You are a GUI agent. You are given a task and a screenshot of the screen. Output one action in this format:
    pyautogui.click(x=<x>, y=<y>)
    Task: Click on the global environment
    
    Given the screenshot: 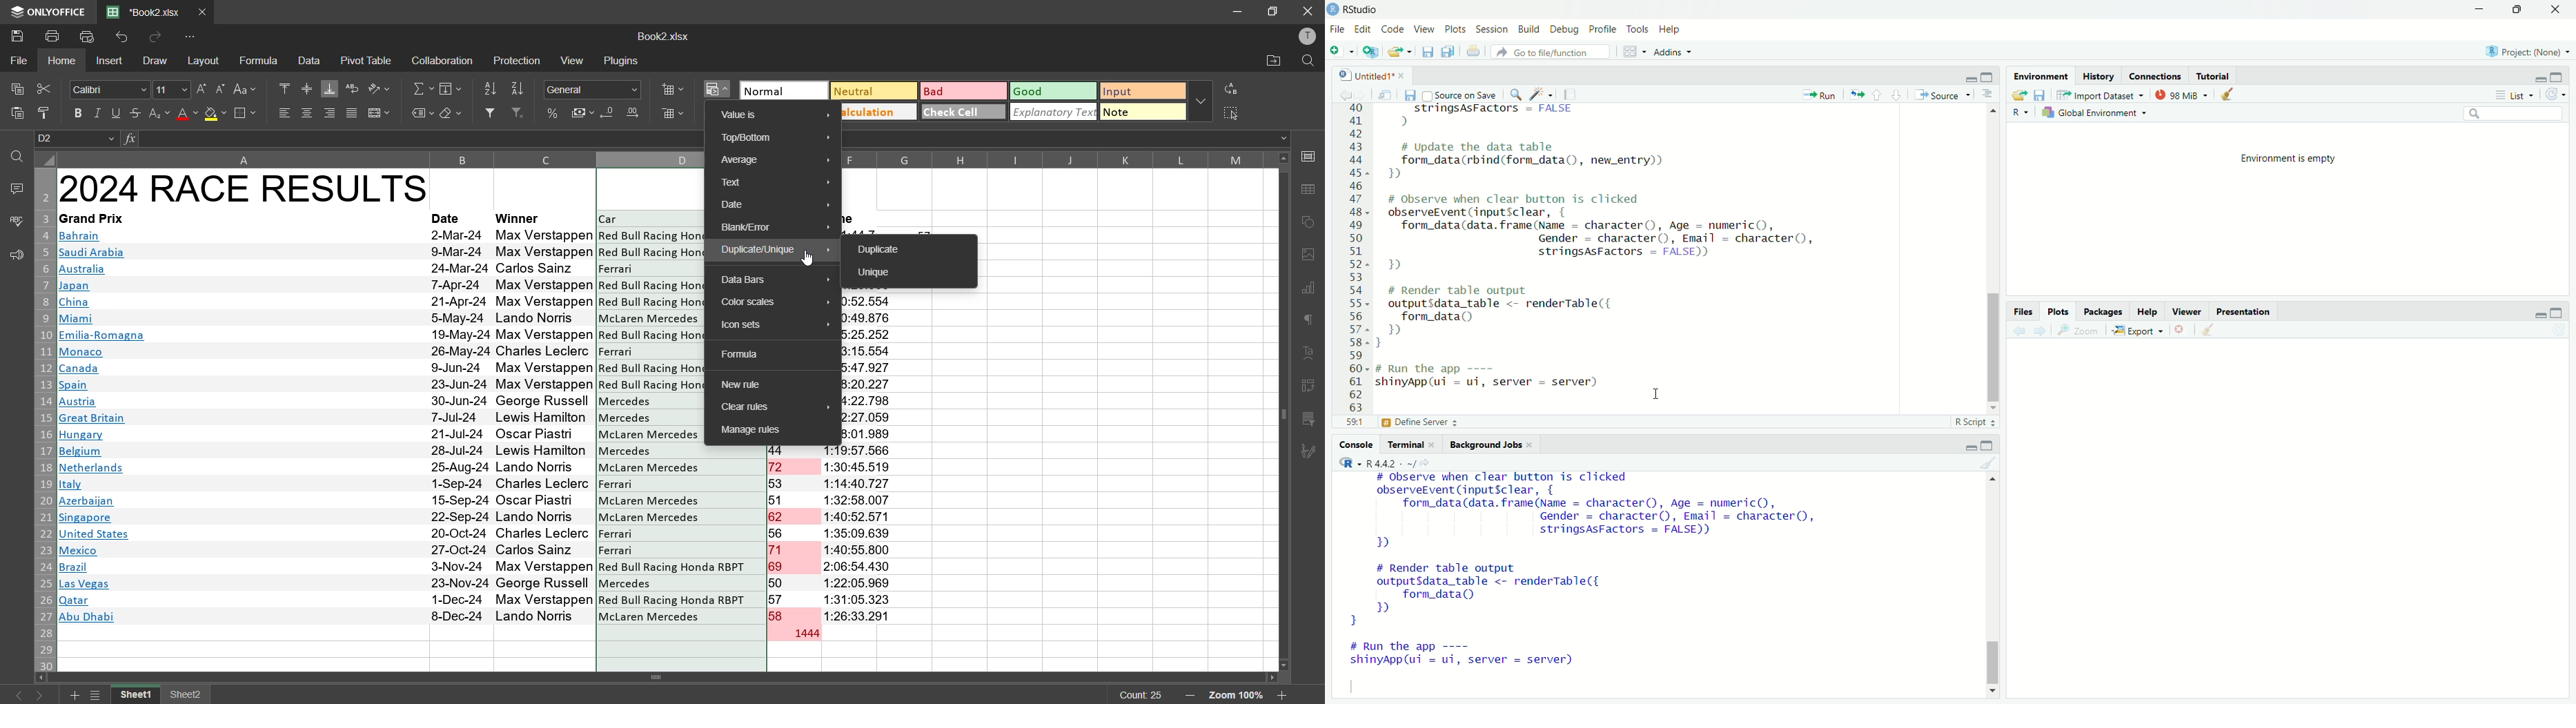 What is the action you would take?
    pyautogui.click(x=2098, y=113)
    